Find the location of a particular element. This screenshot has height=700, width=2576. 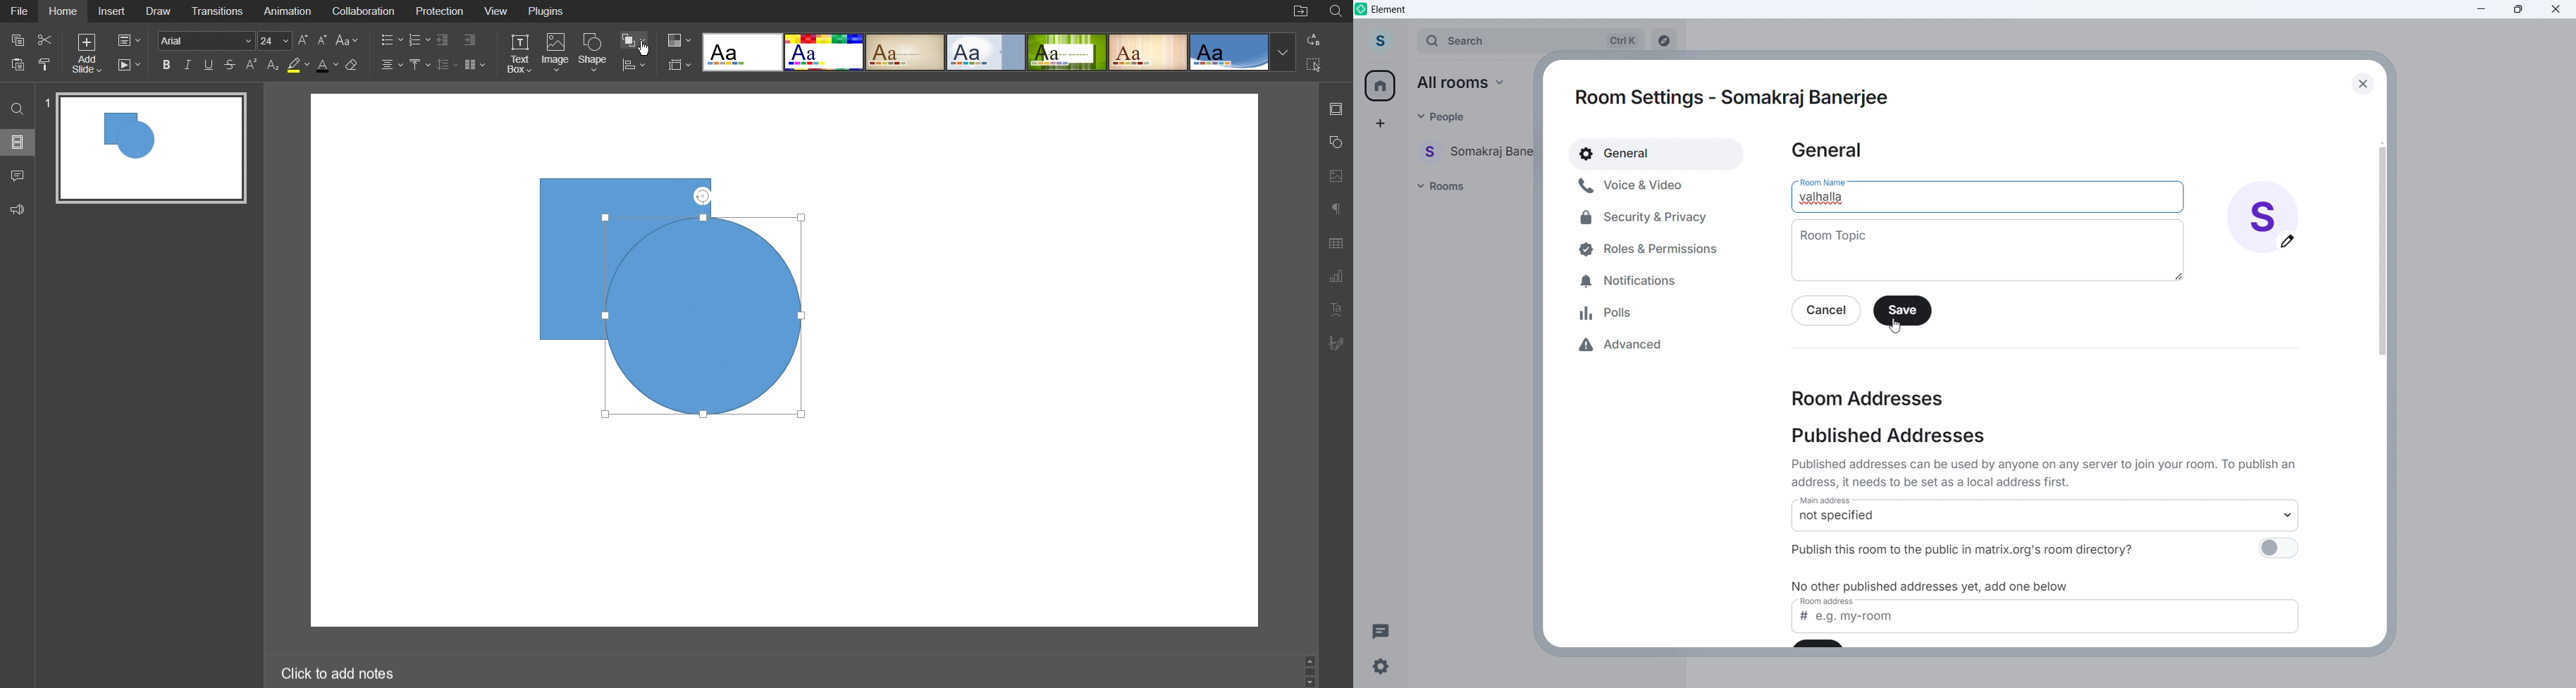

Colors is located at coordinates (680, 39).